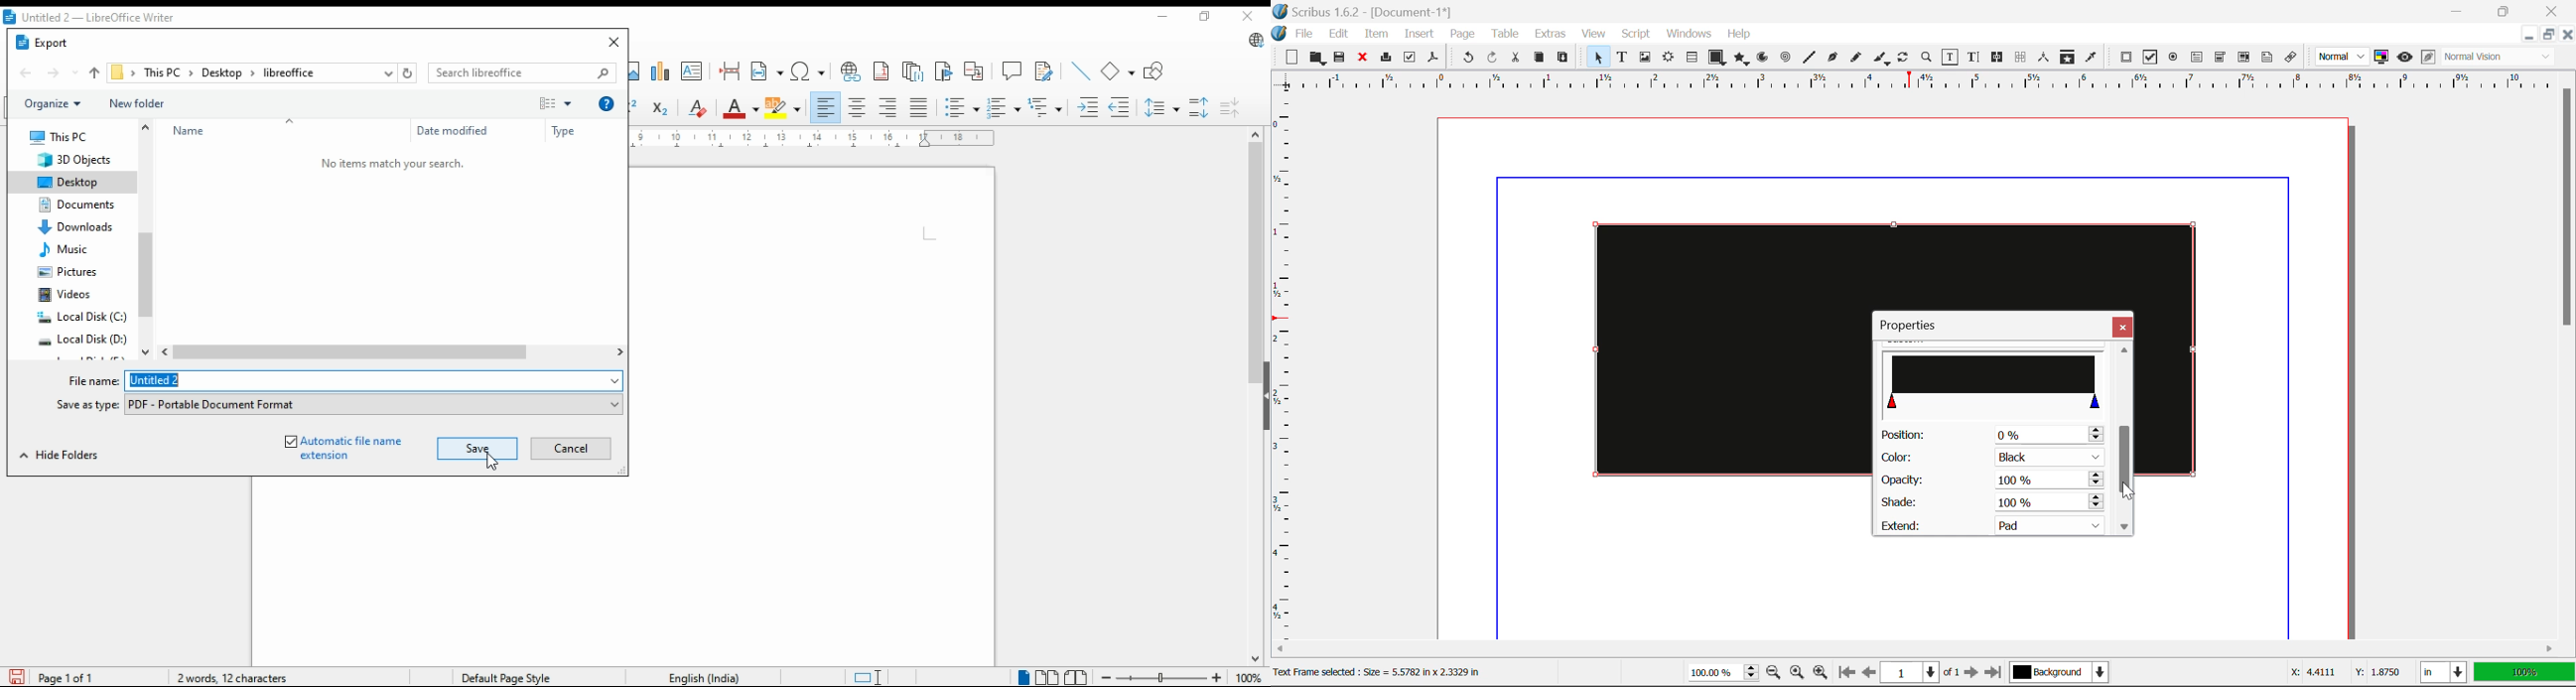 This screenshot has height=700, width=2576. I want to click on Restore Down, so click(2528, 35).